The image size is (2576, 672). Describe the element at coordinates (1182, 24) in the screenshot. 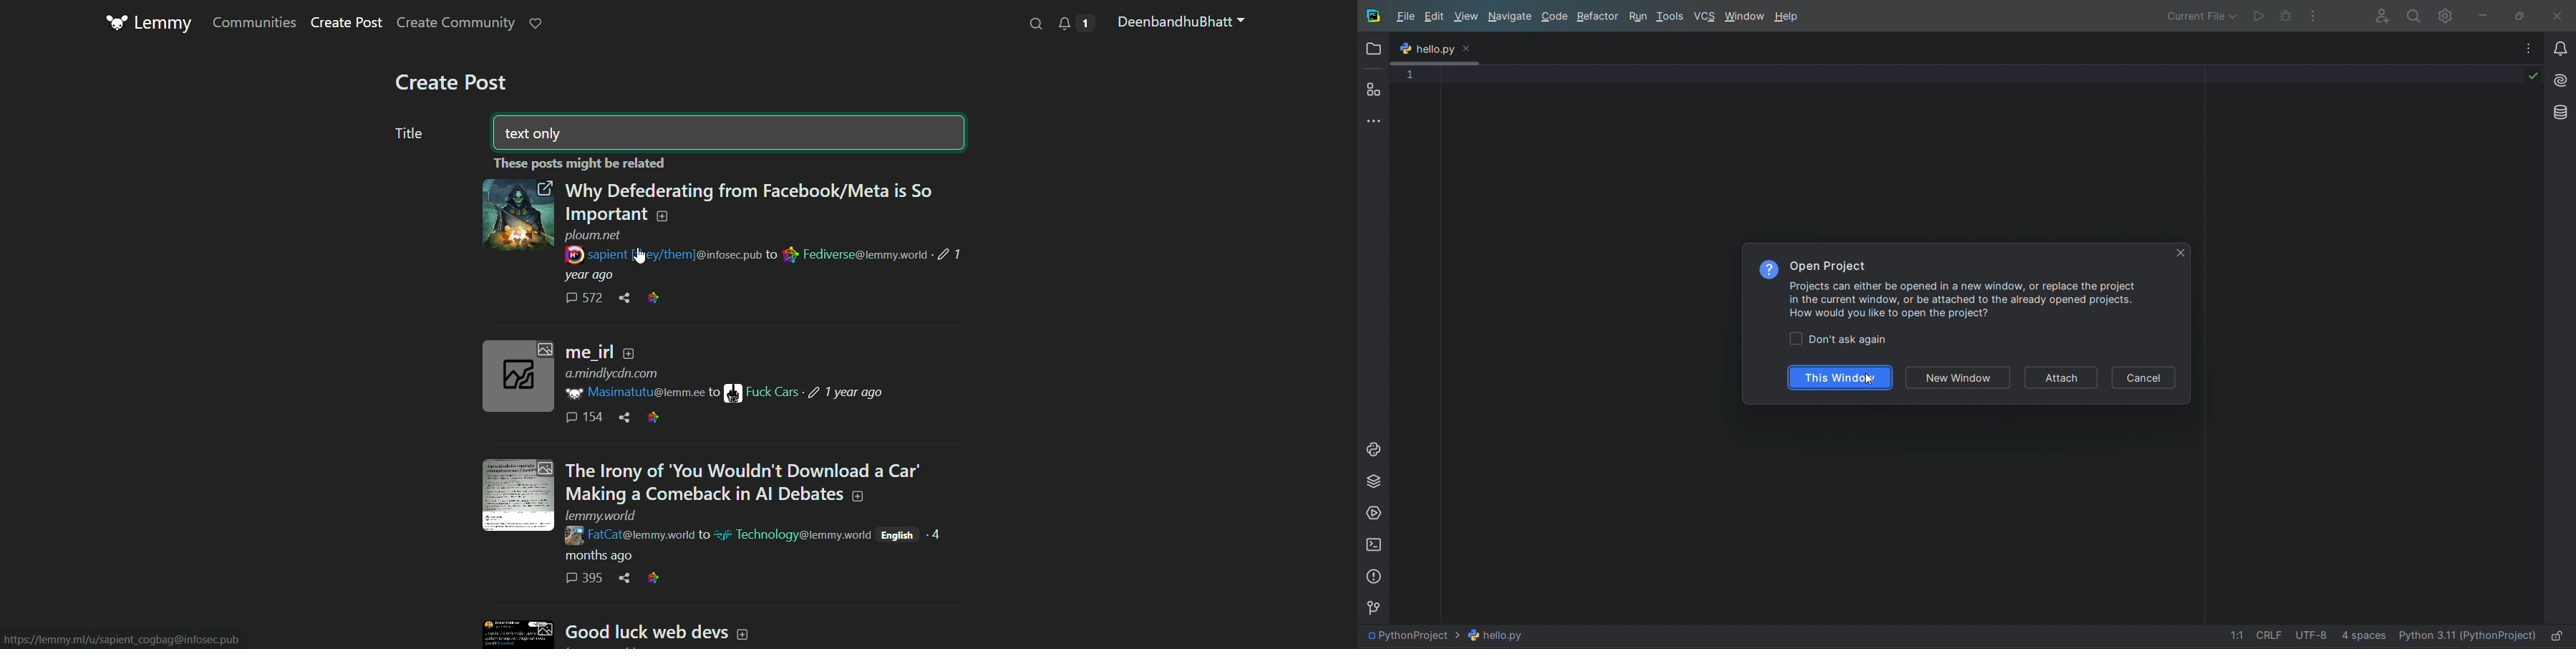

I see `profile` at that location.